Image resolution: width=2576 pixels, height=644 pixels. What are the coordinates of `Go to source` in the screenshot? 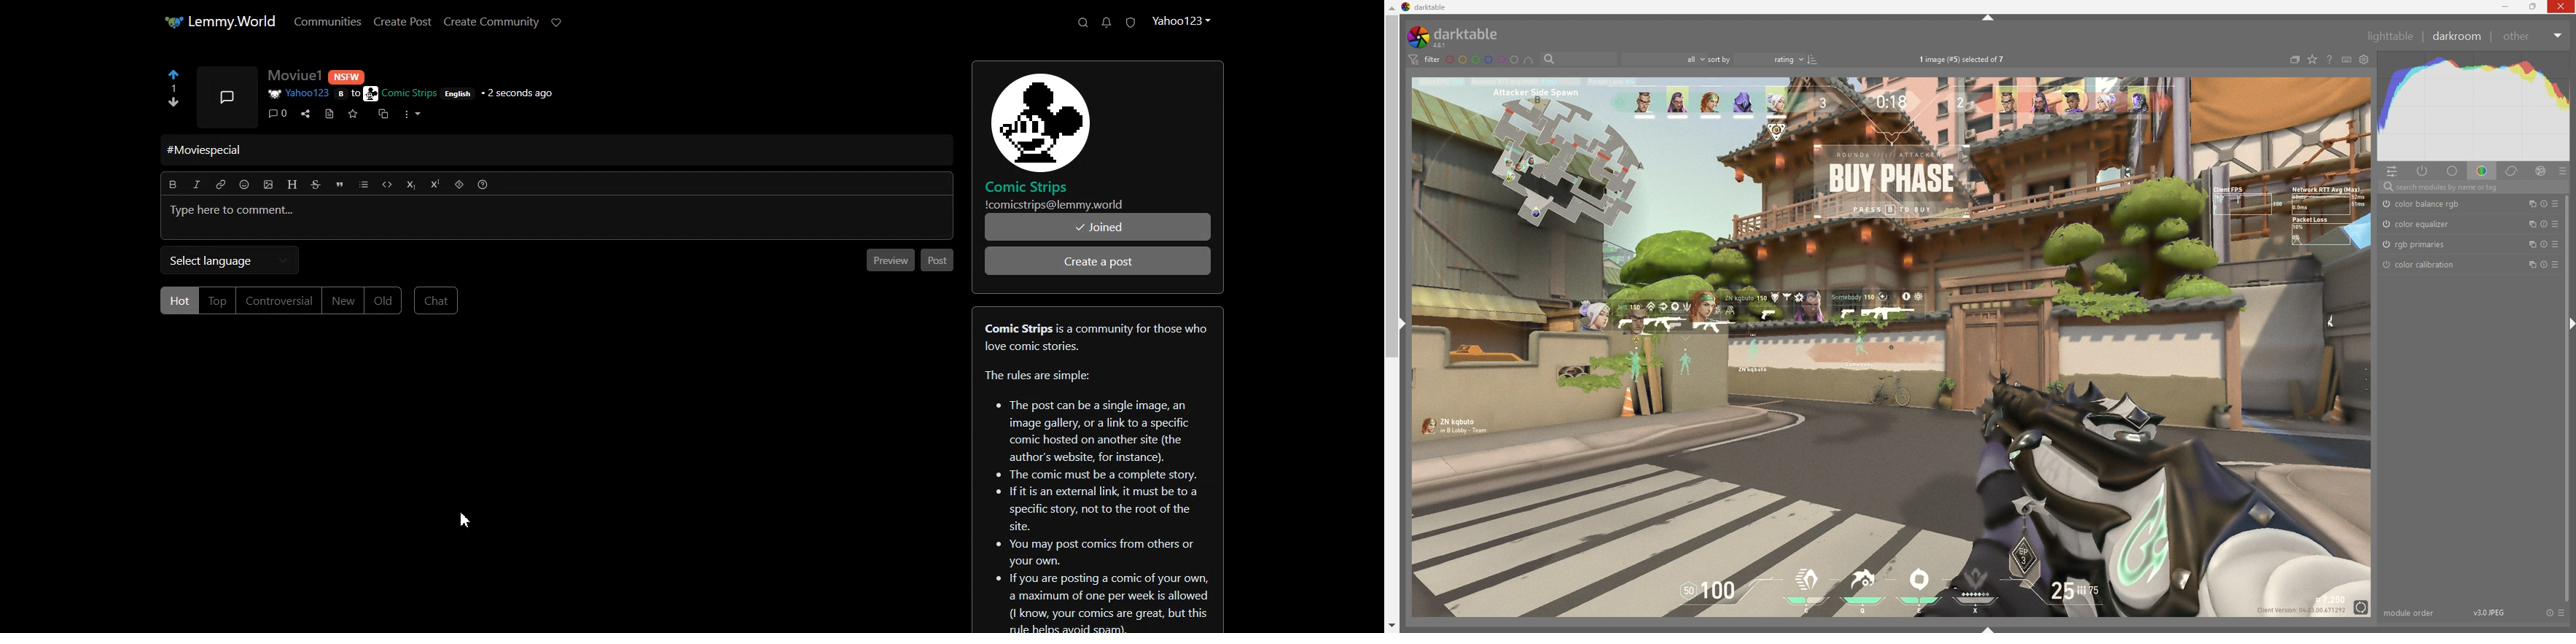 It's located at (330, 114).